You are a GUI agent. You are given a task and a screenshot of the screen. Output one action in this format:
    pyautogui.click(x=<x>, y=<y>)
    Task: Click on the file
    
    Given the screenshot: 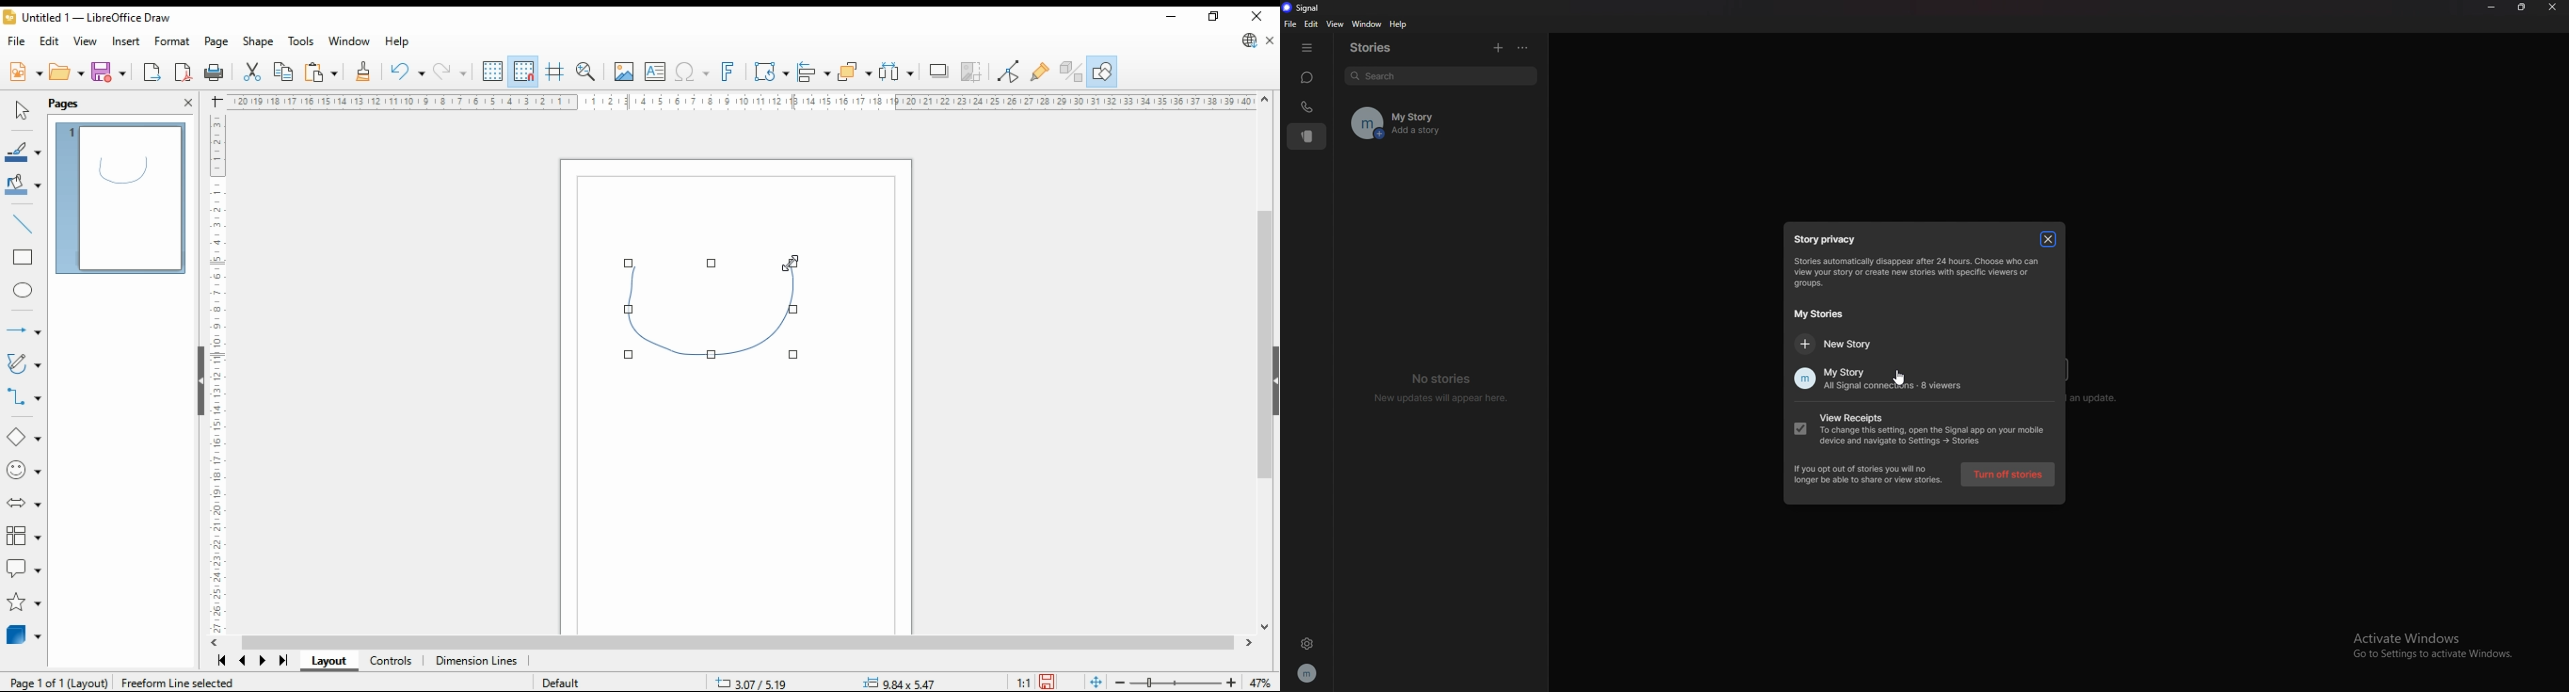 What is the action you would take?
    pyautogui.click(x=18, y=41)
    